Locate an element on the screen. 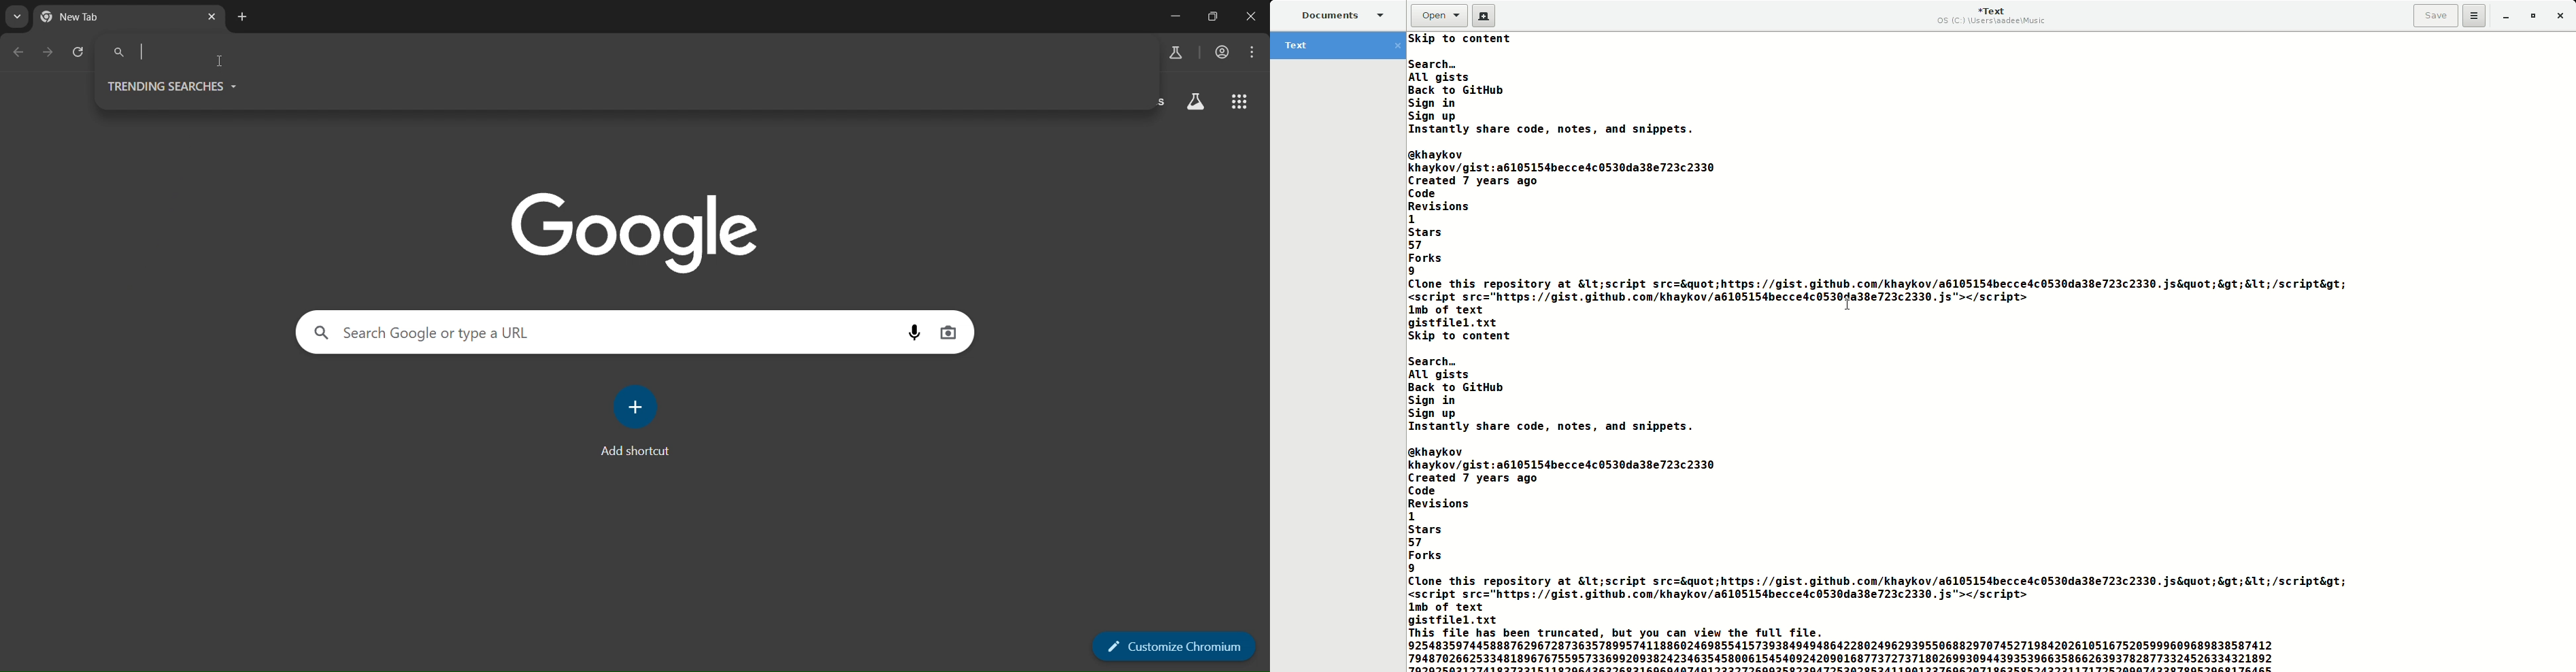 Image resolution: width=2576 pixels, height=672 pixels. trending searches is located at coordinates (167, 85).